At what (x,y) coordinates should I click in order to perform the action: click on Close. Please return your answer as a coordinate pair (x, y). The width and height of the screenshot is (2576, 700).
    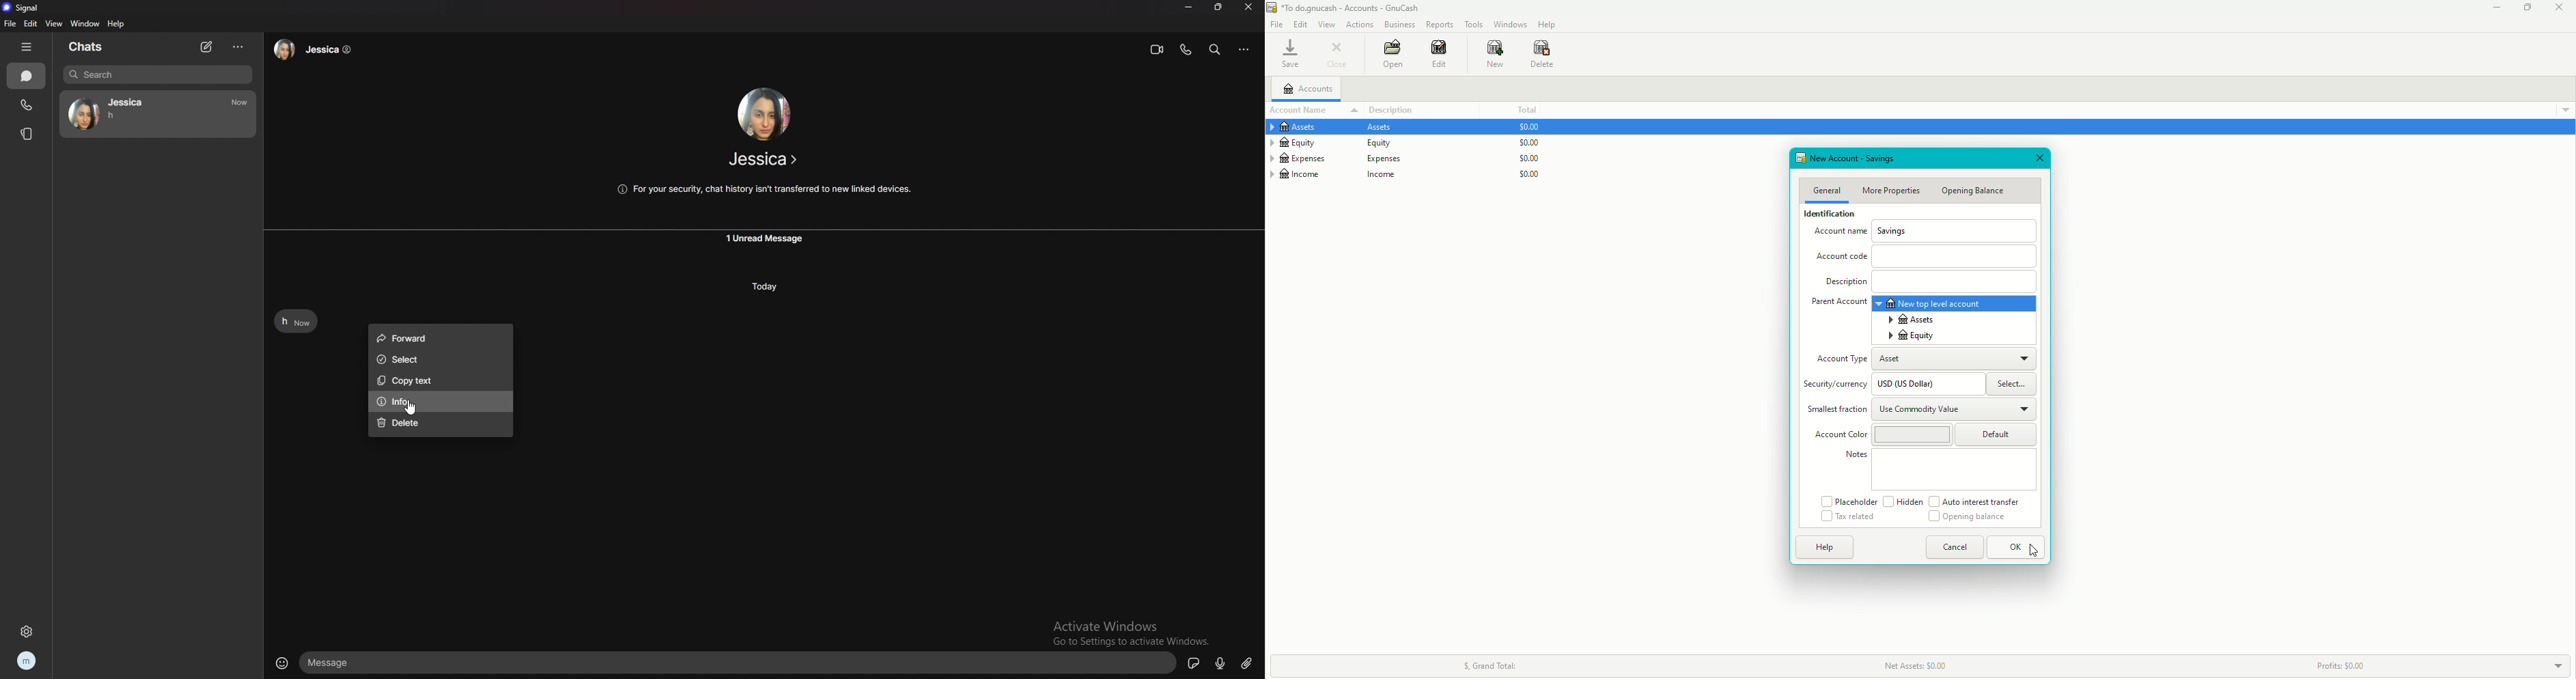
    Looking at the image, I should click on (2041, 158).